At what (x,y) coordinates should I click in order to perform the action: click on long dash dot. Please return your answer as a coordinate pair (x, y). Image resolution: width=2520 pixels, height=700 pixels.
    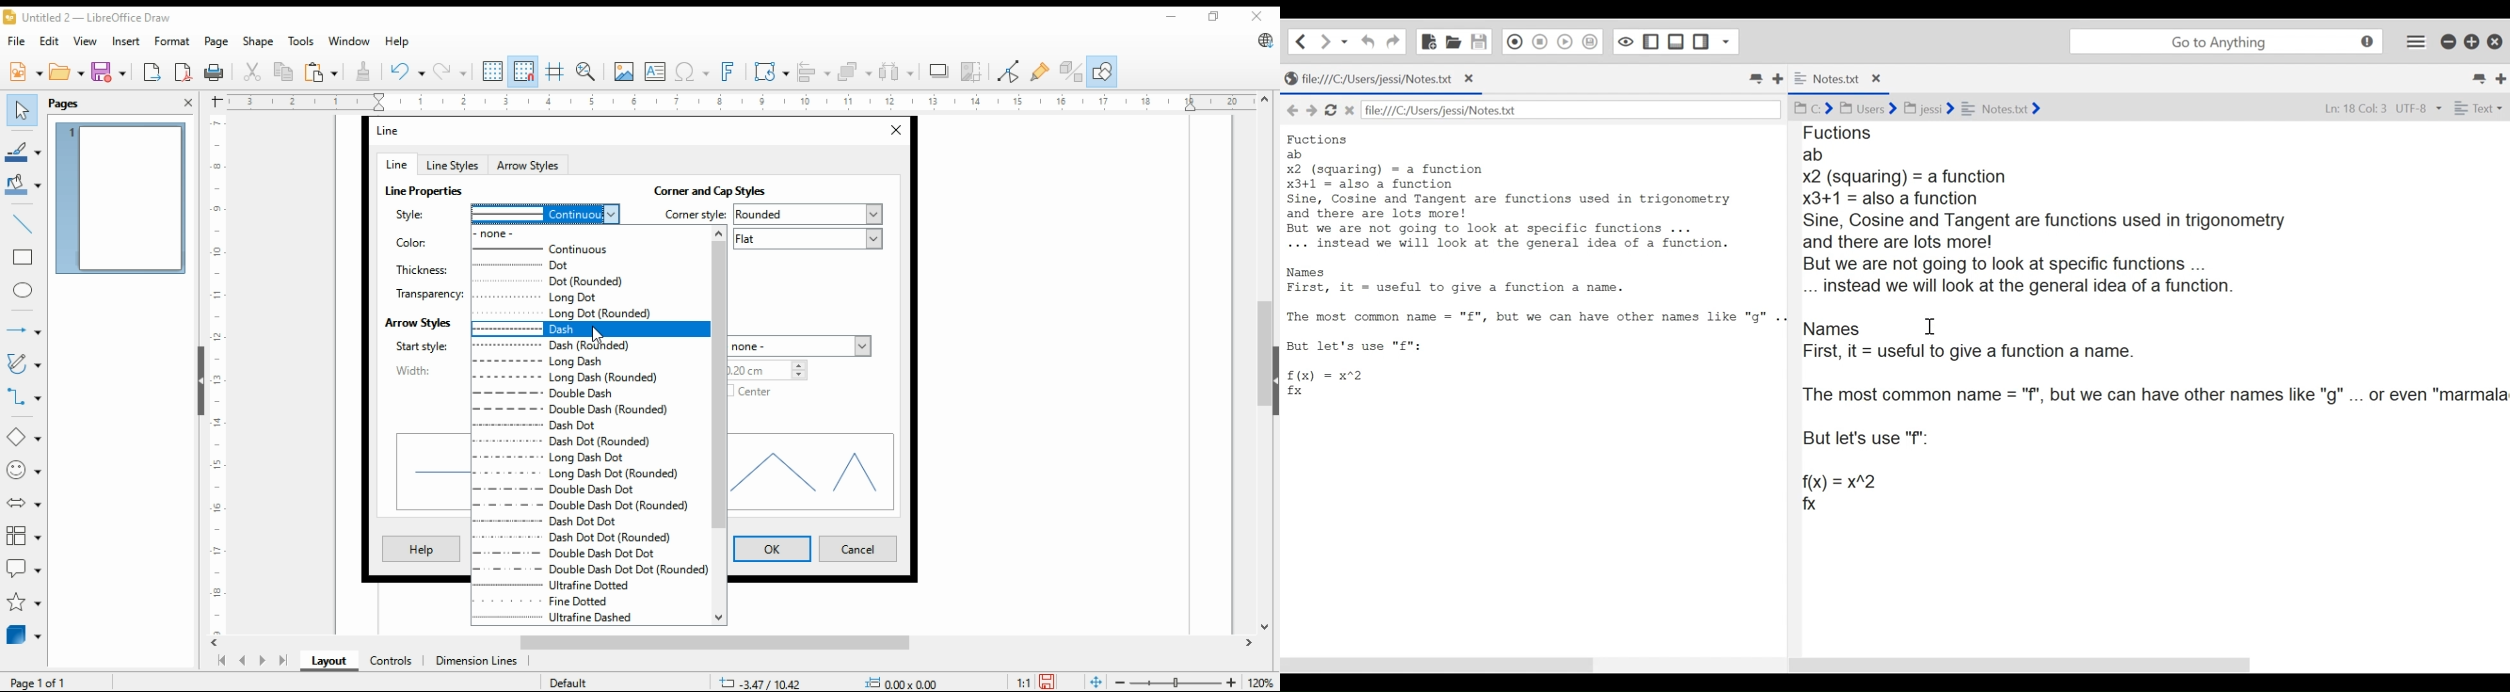
    Looking at the image, I should click on (550, 458).